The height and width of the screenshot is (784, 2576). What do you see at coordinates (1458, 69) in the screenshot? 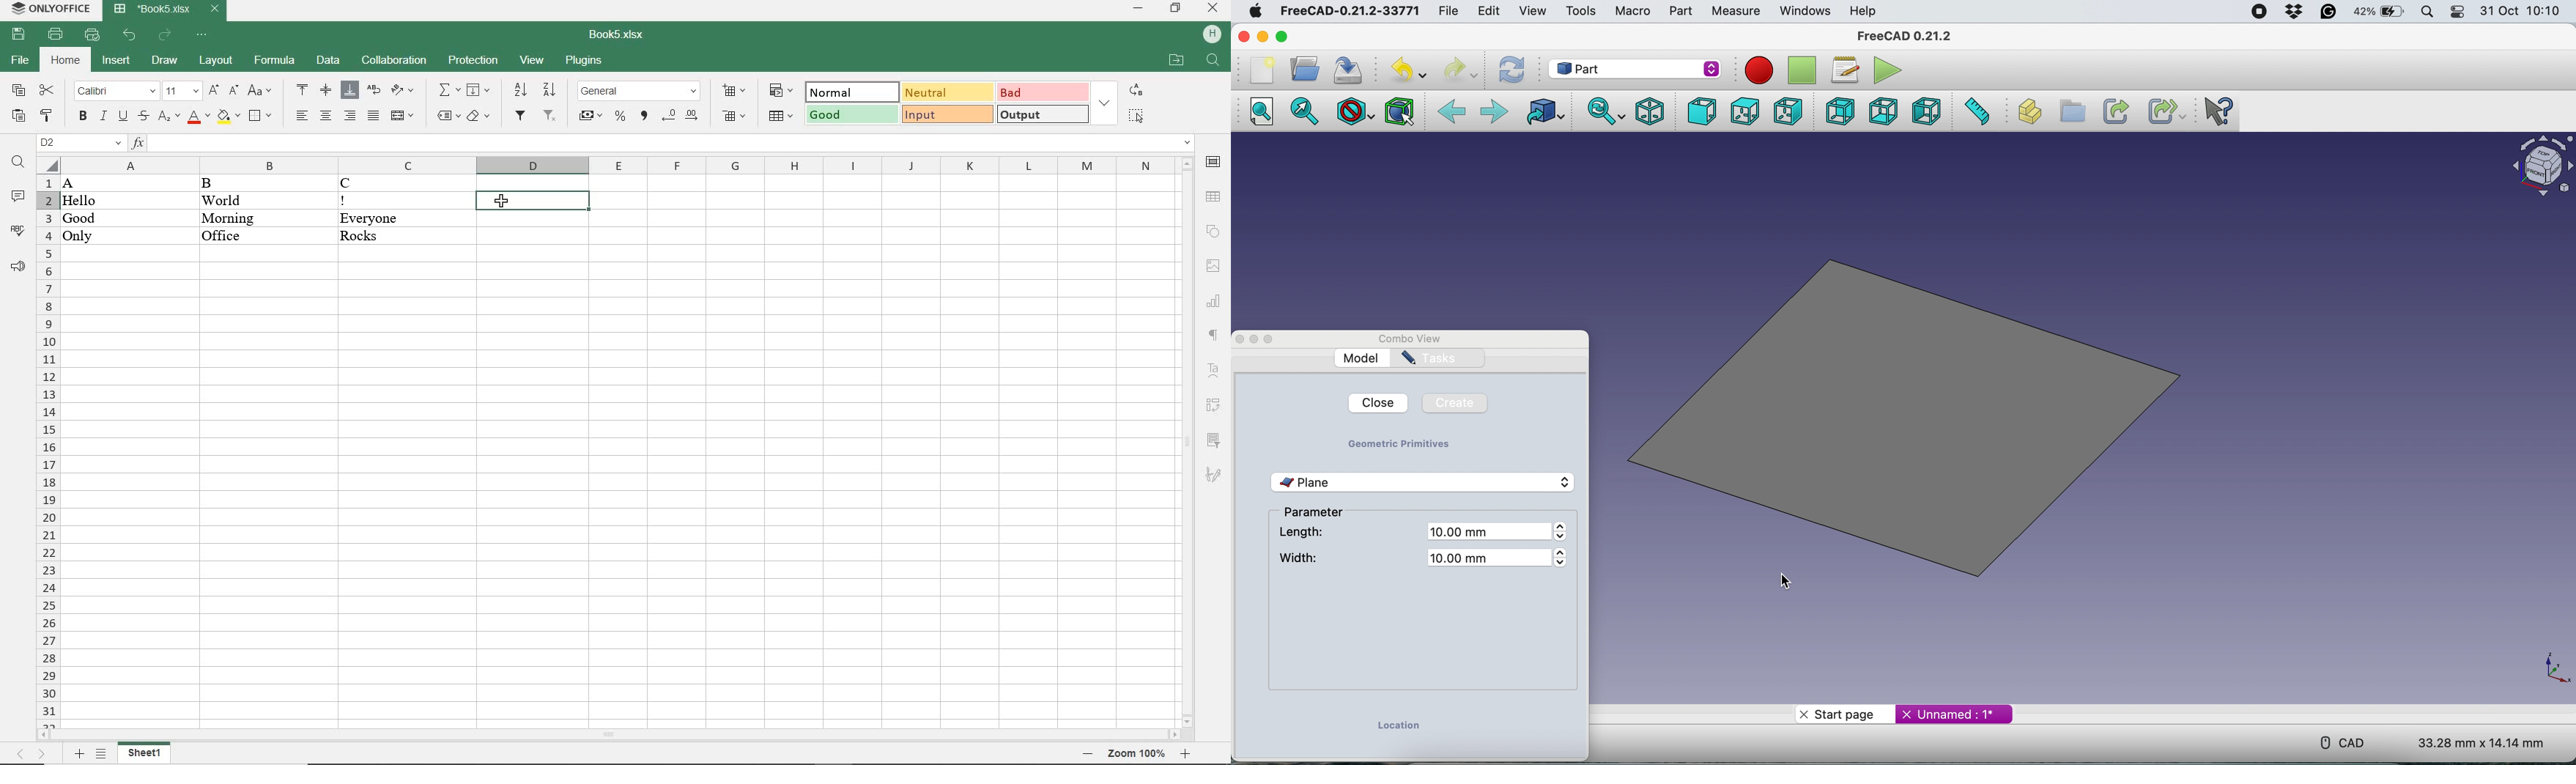
I see `redo` at bounding box center [1458, 69].